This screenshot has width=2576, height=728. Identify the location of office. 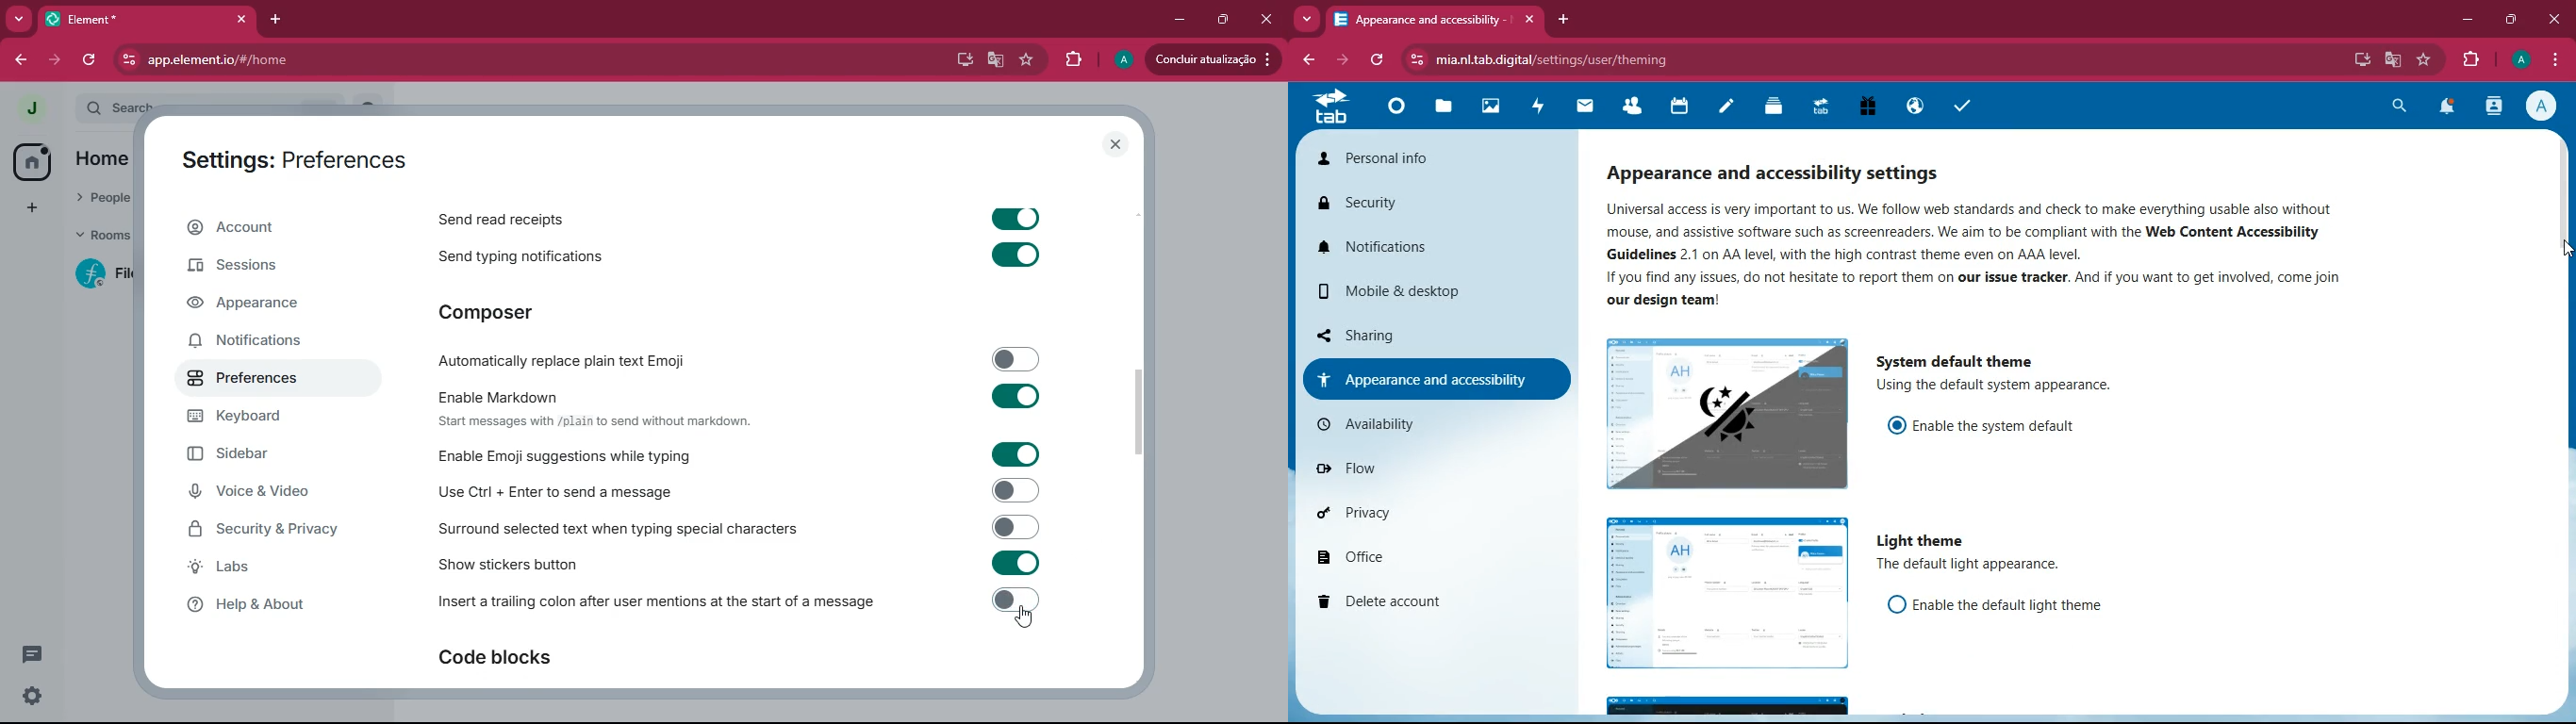
(1420, 555).